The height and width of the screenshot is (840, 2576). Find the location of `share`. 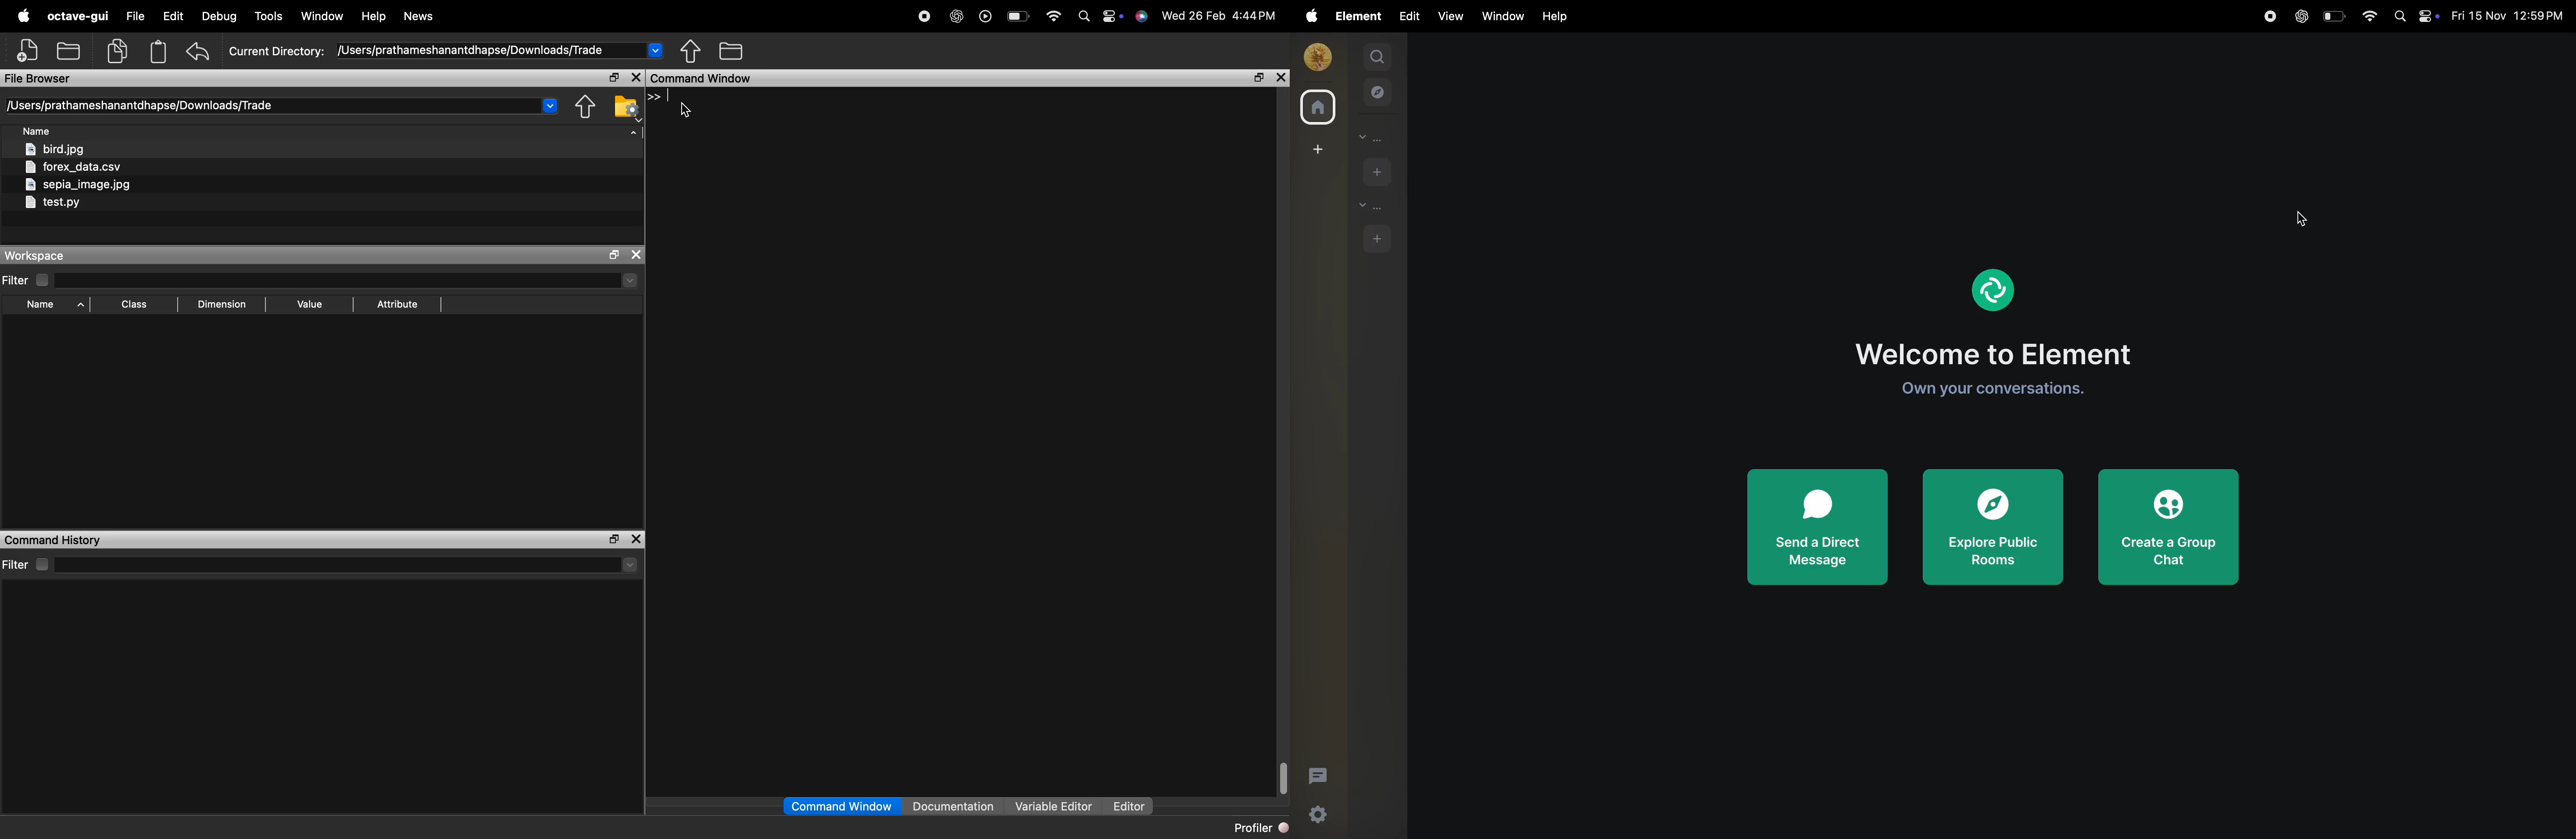

share is located at coordinates (586, 107).